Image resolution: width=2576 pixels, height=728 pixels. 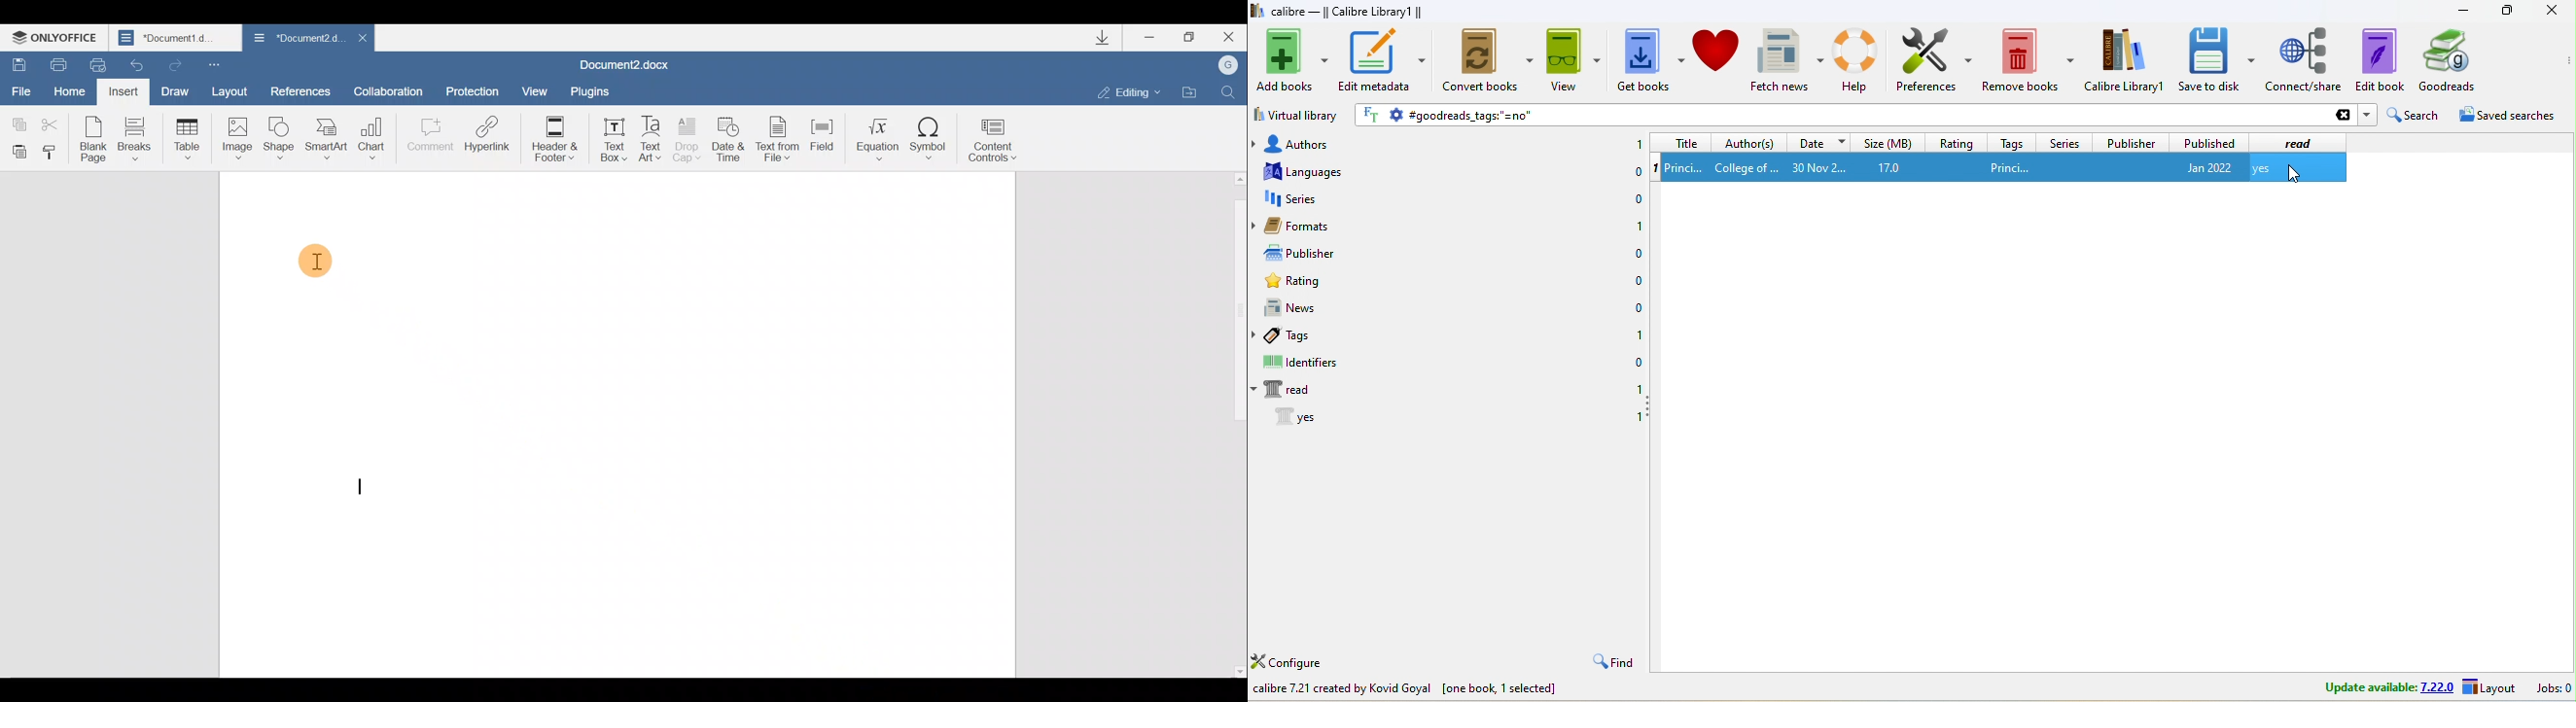 What do you see at coordinates (2065, 142) in the screenshot?
I see `series` at bounding box center [2065, 142].